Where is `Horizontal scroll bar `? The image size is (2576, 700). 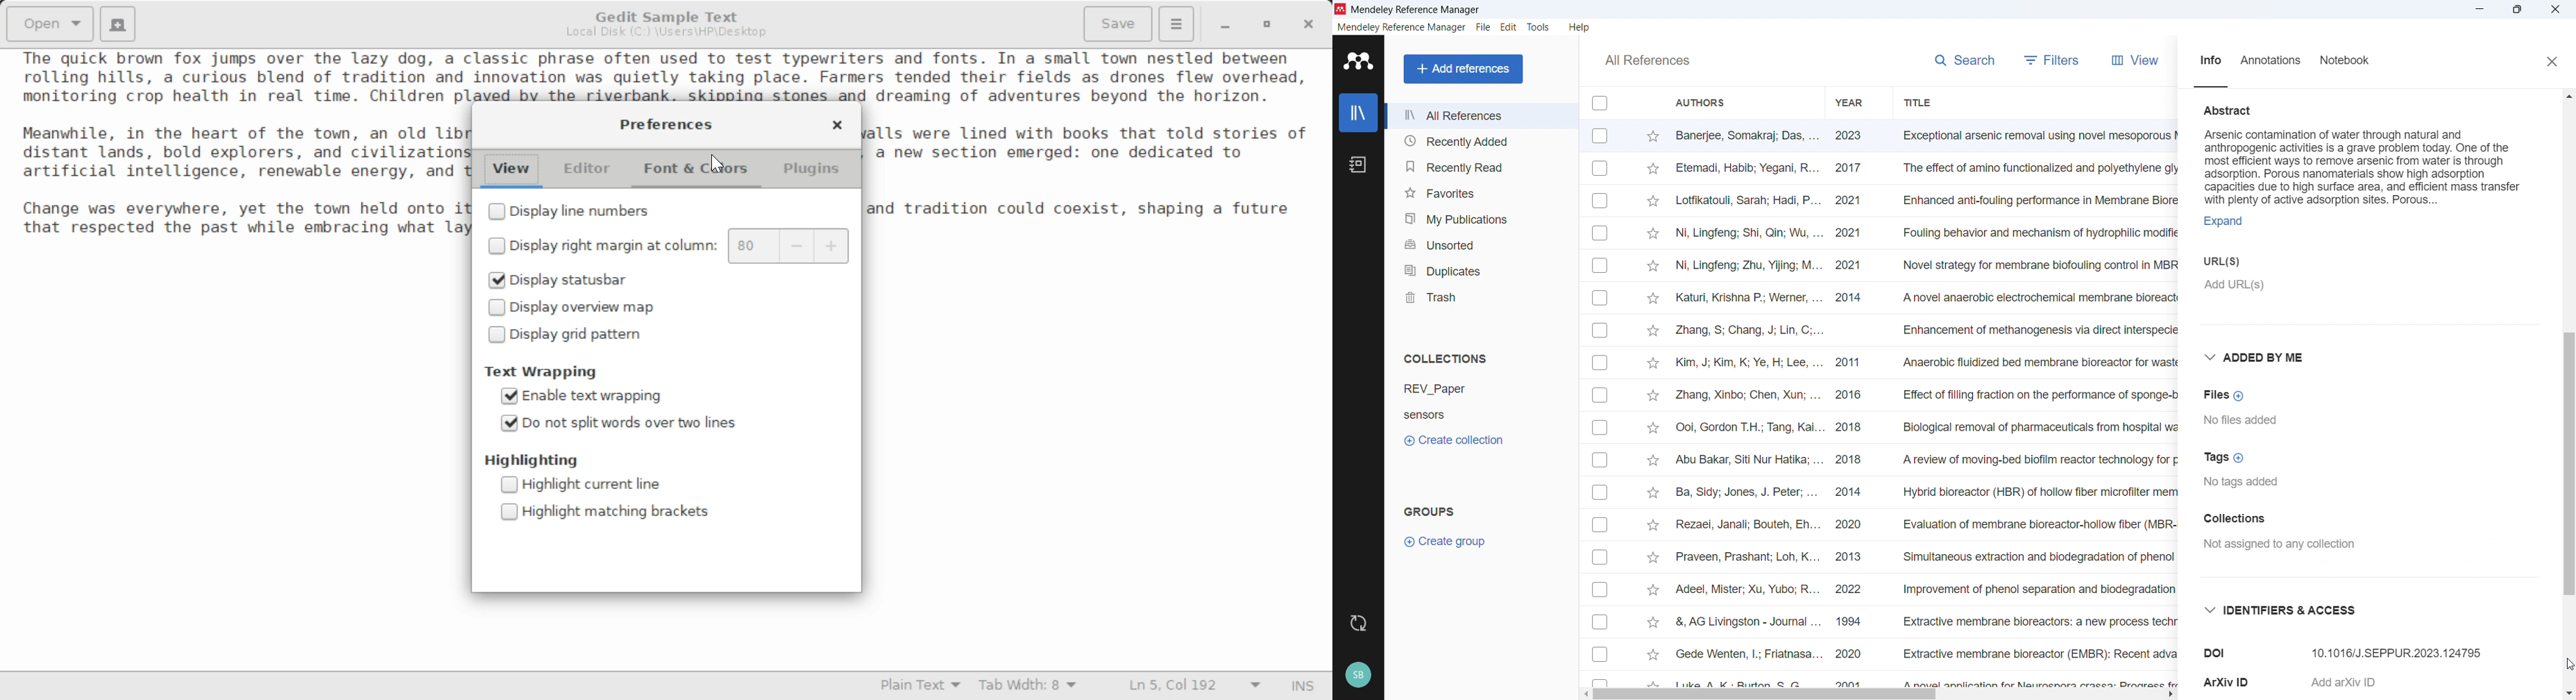
Horizontal scroll bar  is located at coordinates (1763, 695).